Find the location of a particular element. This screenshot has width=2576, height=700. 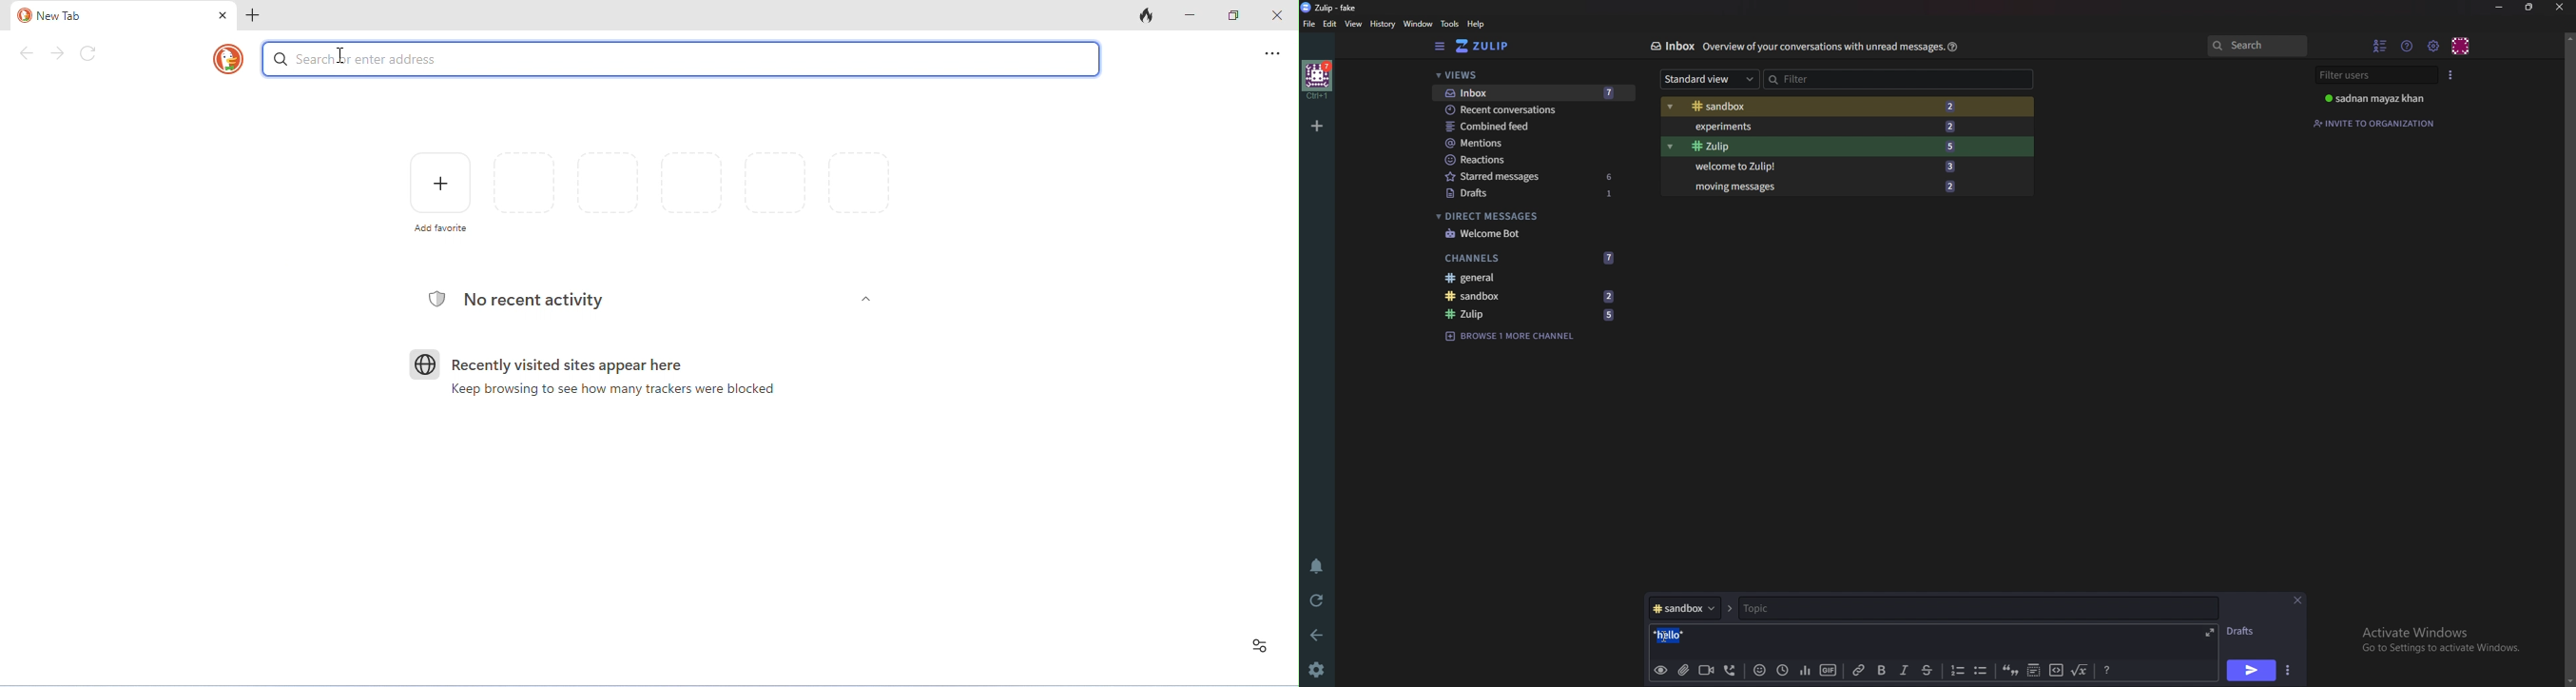

Number list is located at coordinates (1956, 670).